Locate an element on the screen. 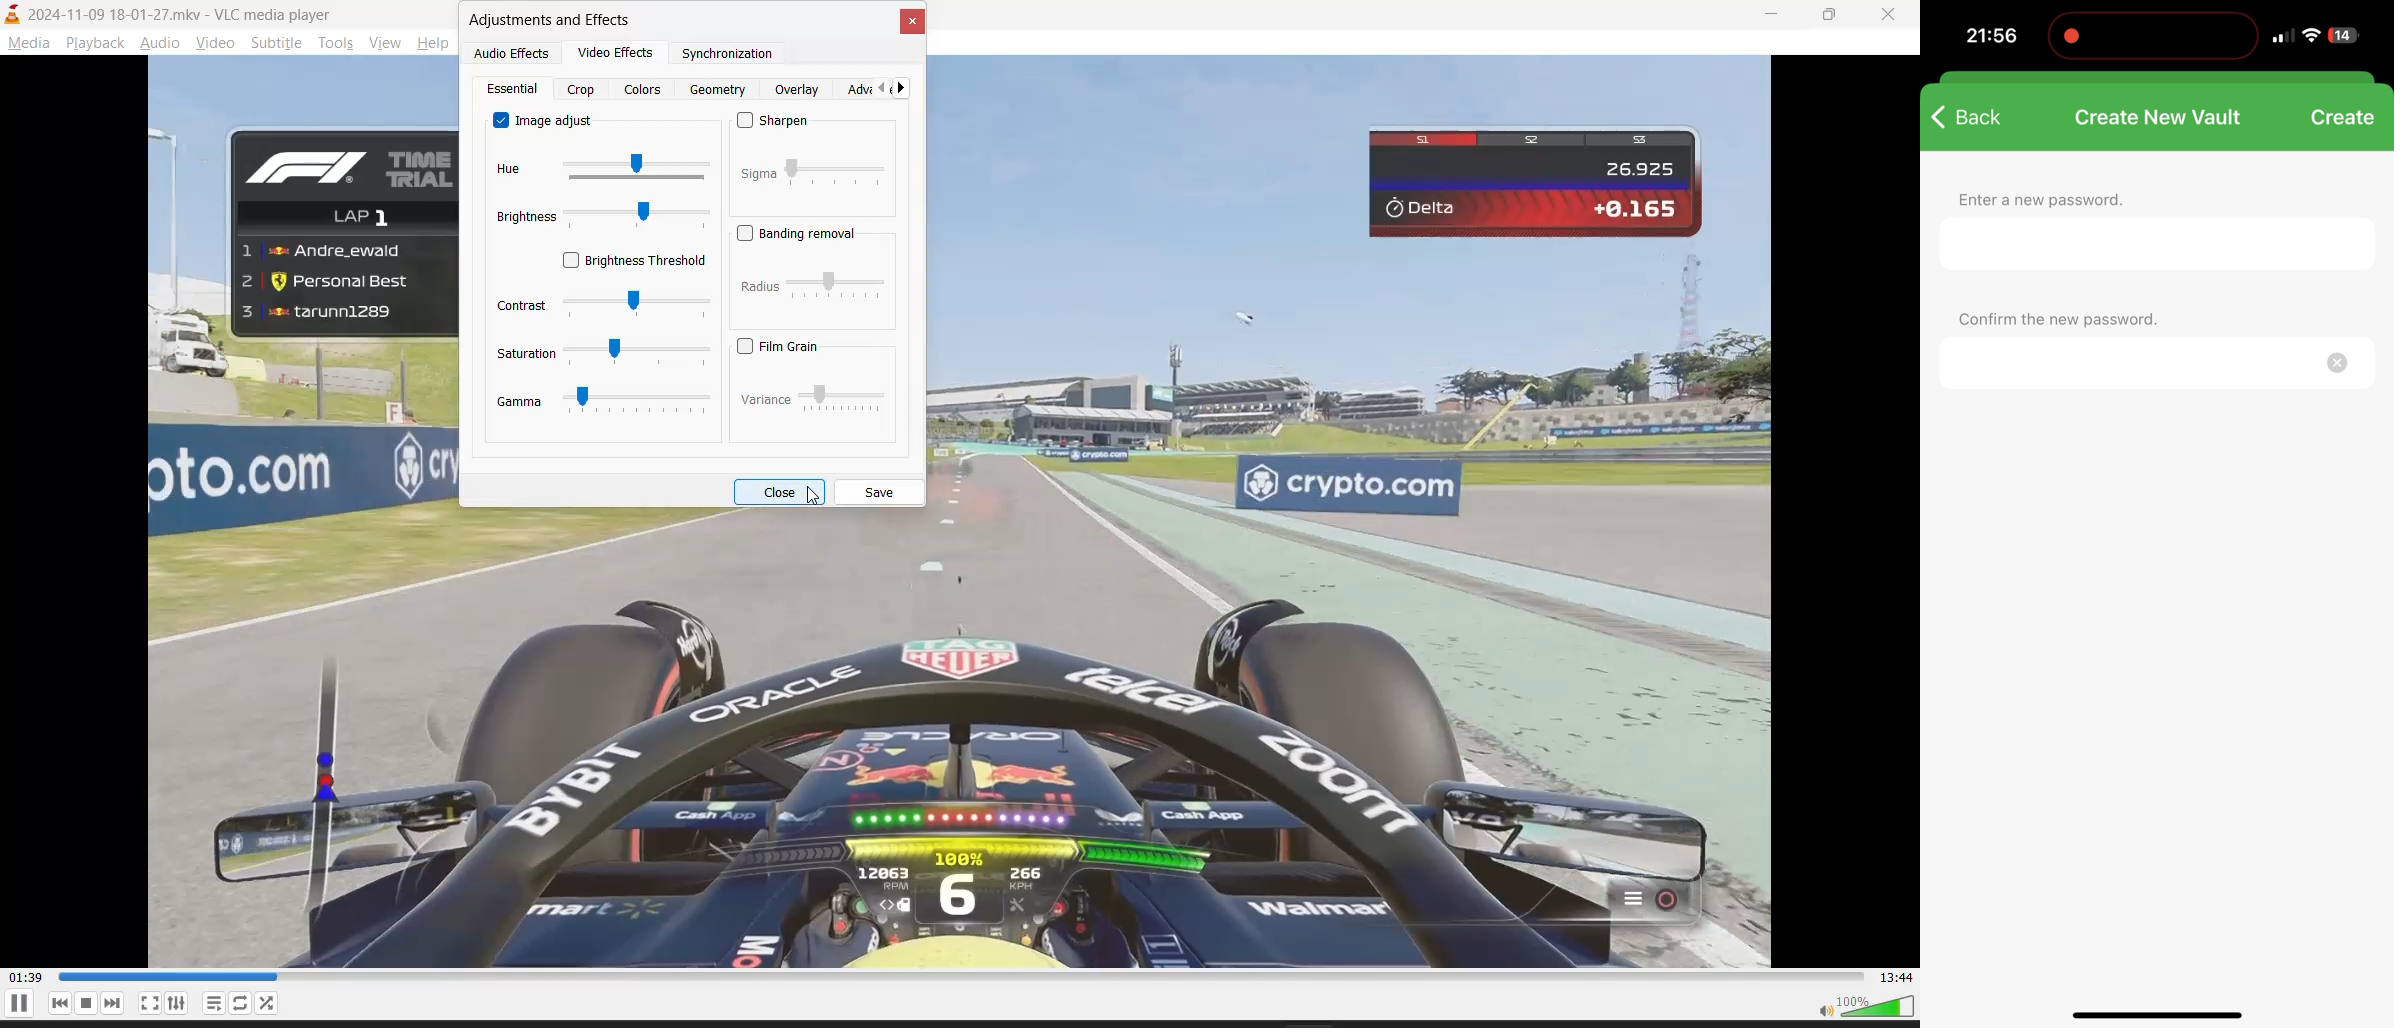 The height and width of the screenshot is (1036, 2408). media is located at coordinates (29, 43).